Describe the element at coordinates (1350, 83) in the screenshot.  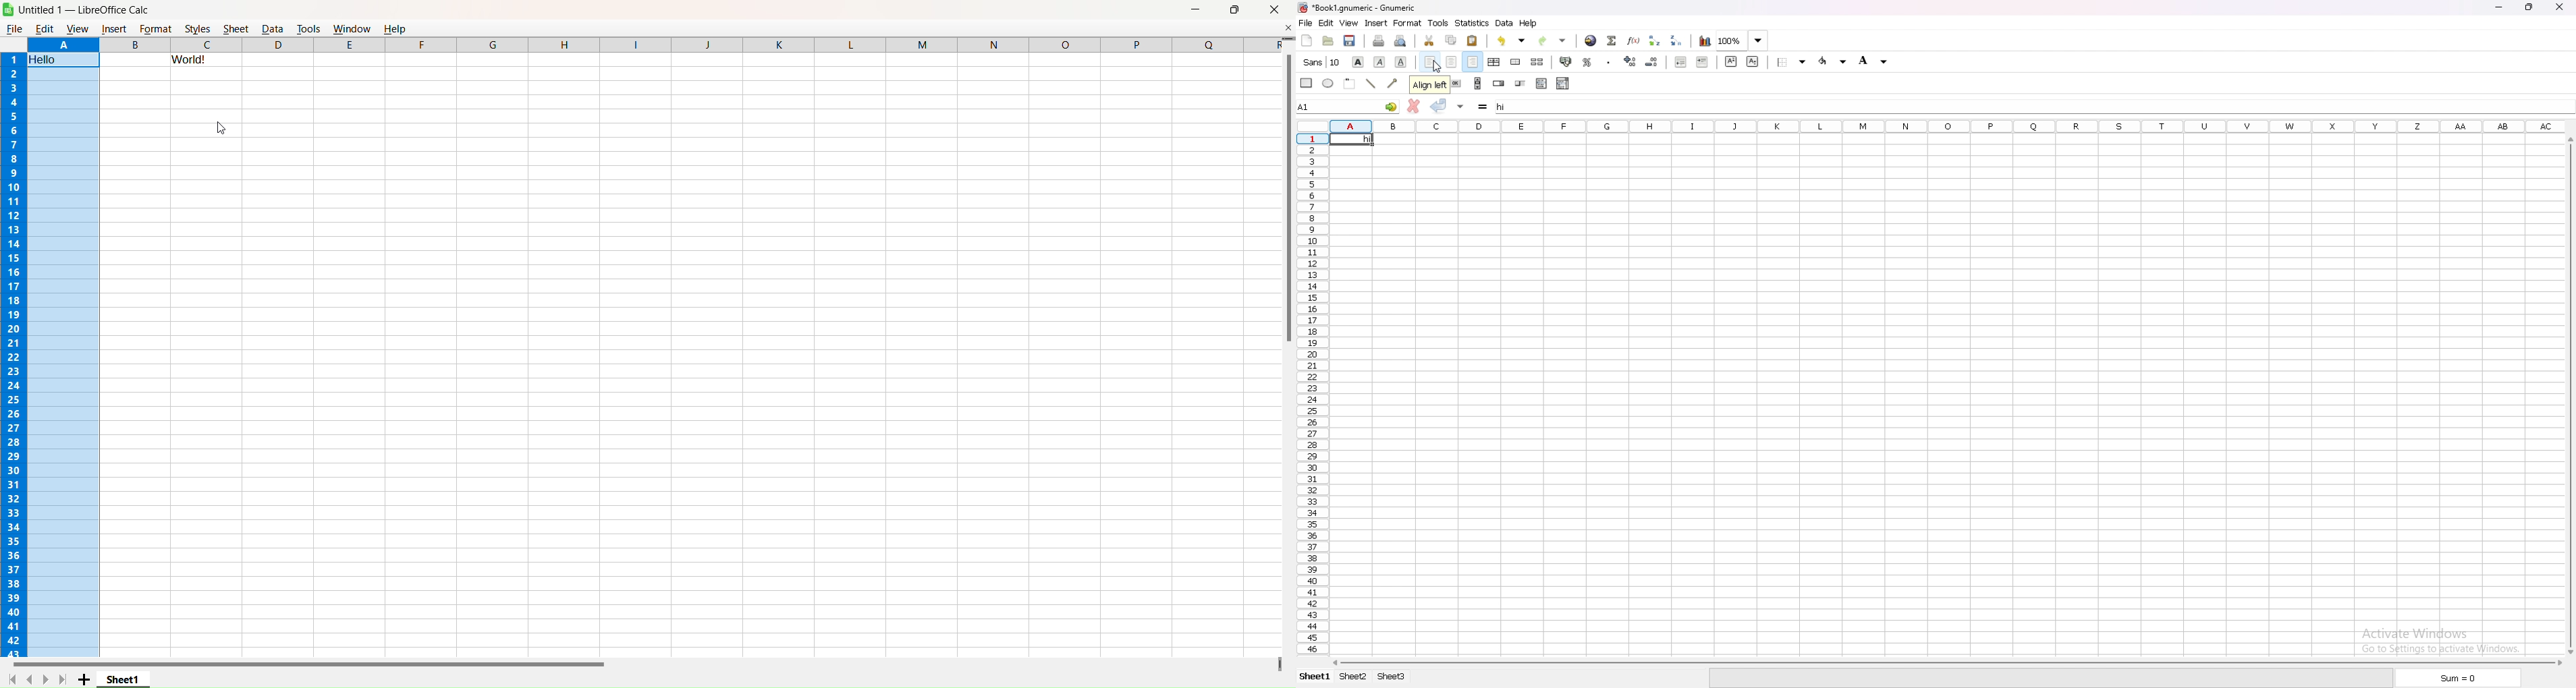
I see `frame` at that location.